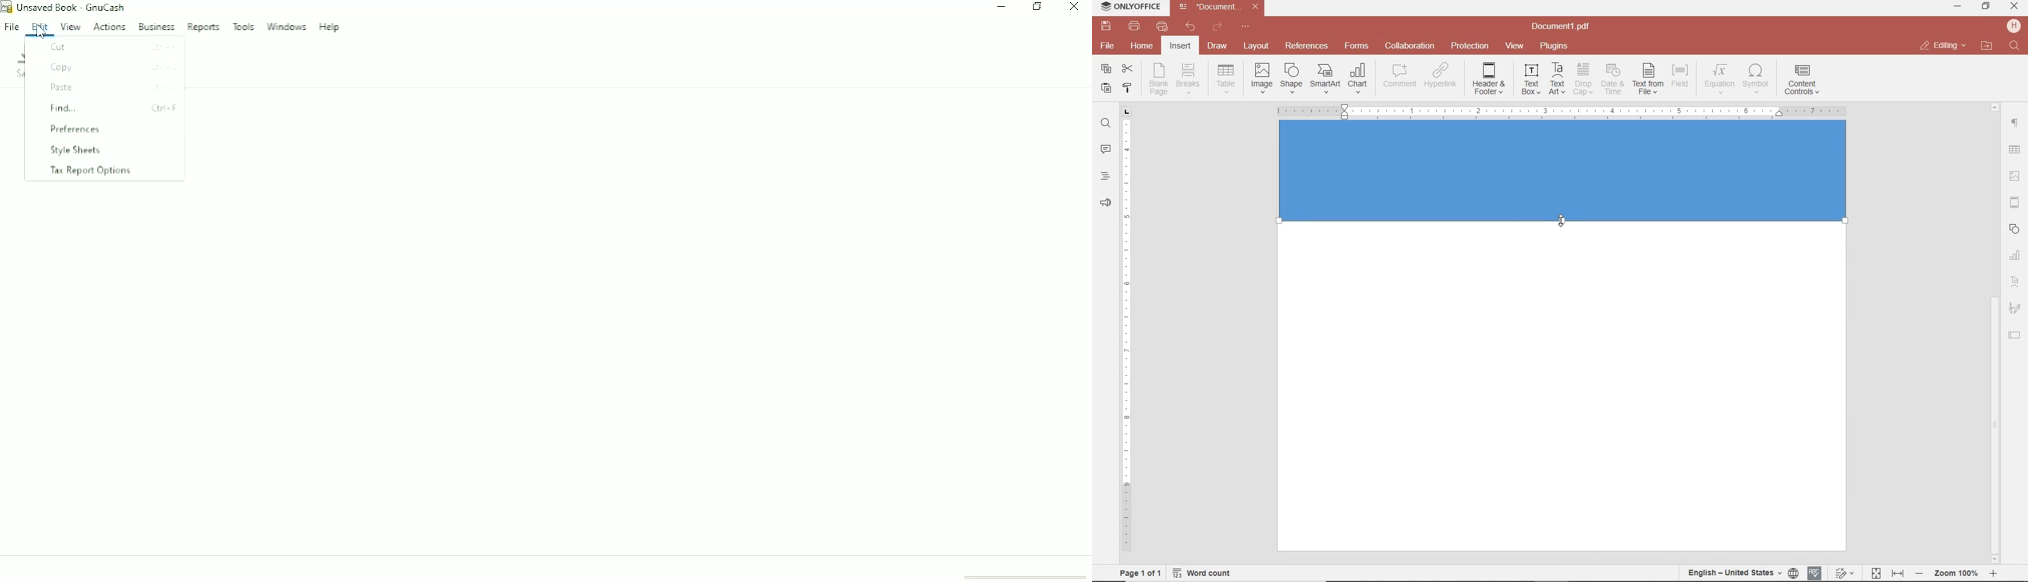 The width and height of the screenshot is (2044, 588). Describe the element at coordinates (110, 27) in the screenshot. I see `Actions` at that location.